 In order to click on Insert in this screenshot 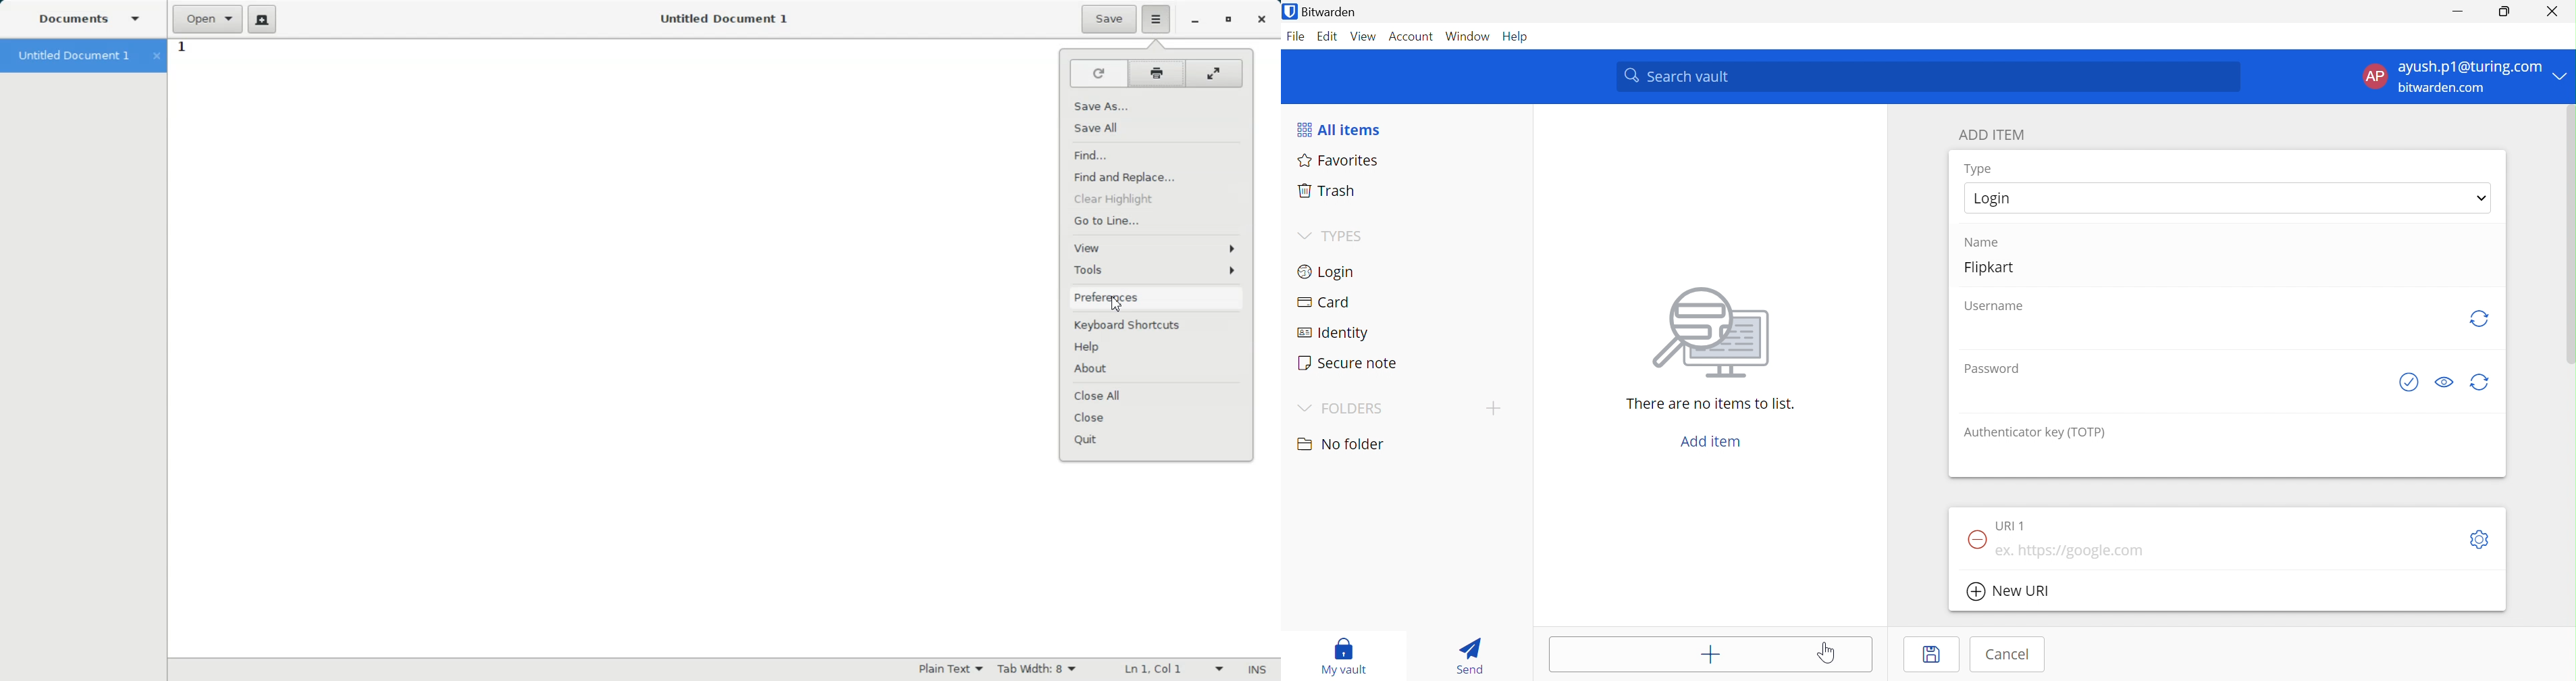, I will do `click(1256, 671)`.